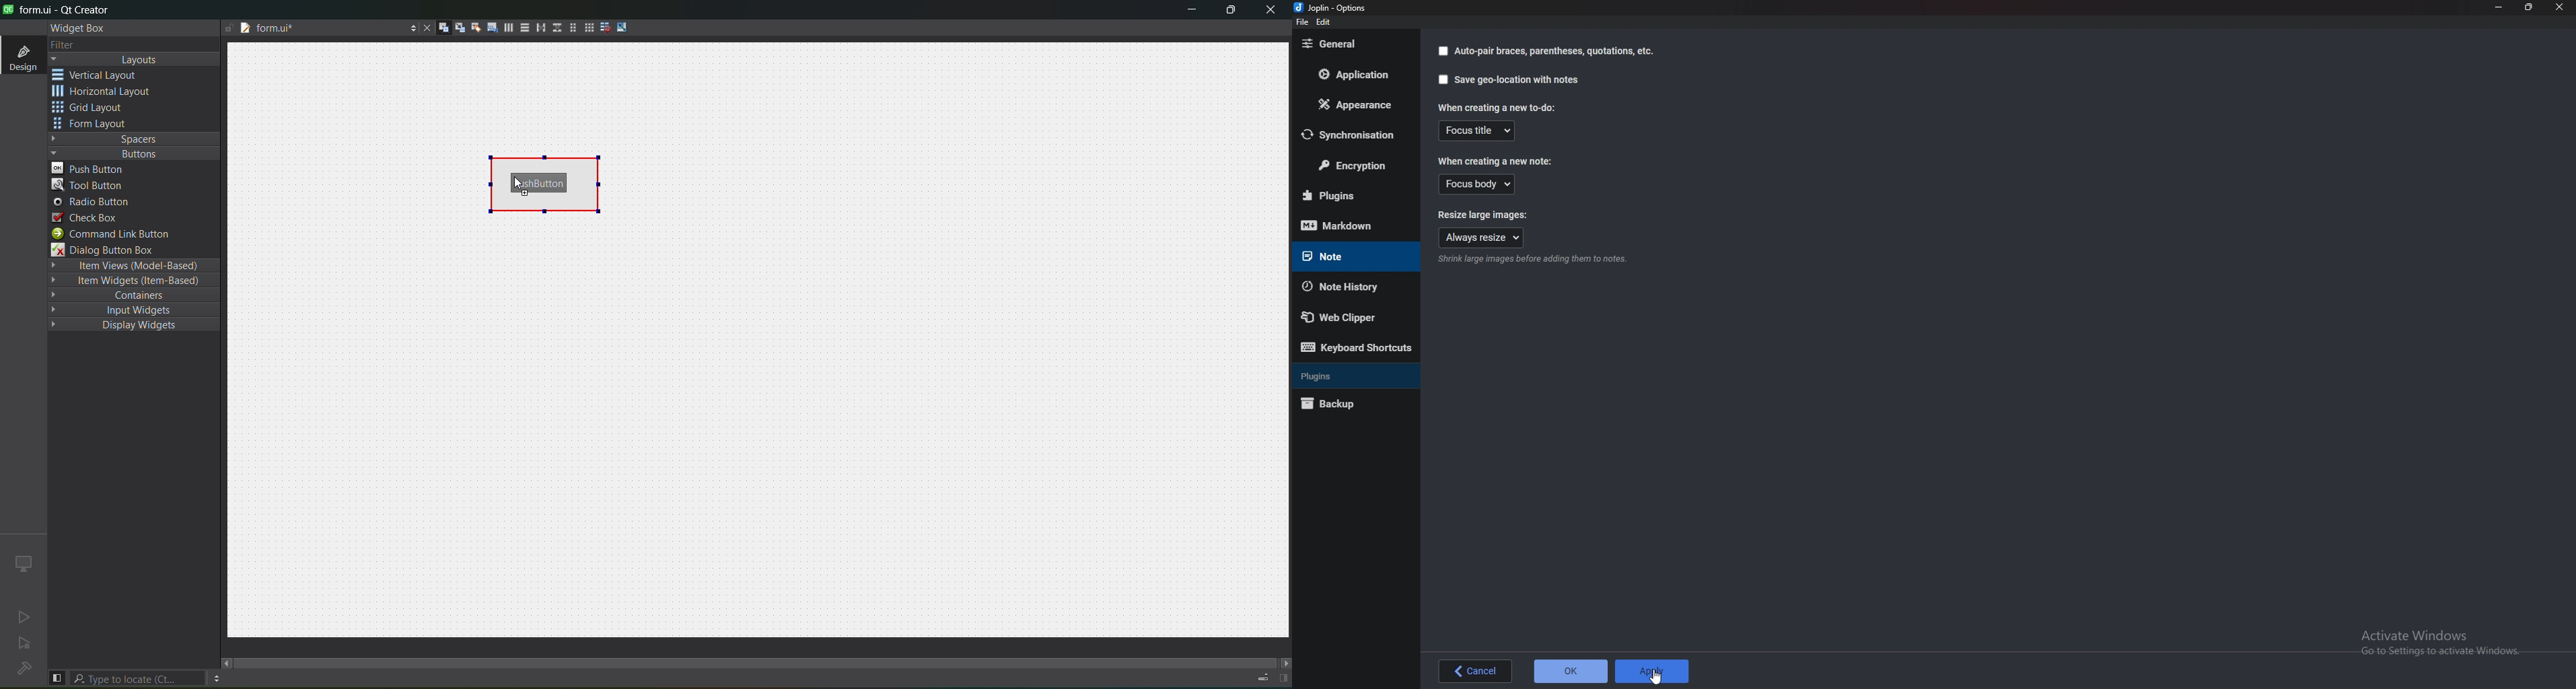 This screenshot has height=700, width=2576. I want to click on Web Clipper, so click(1348, 316).